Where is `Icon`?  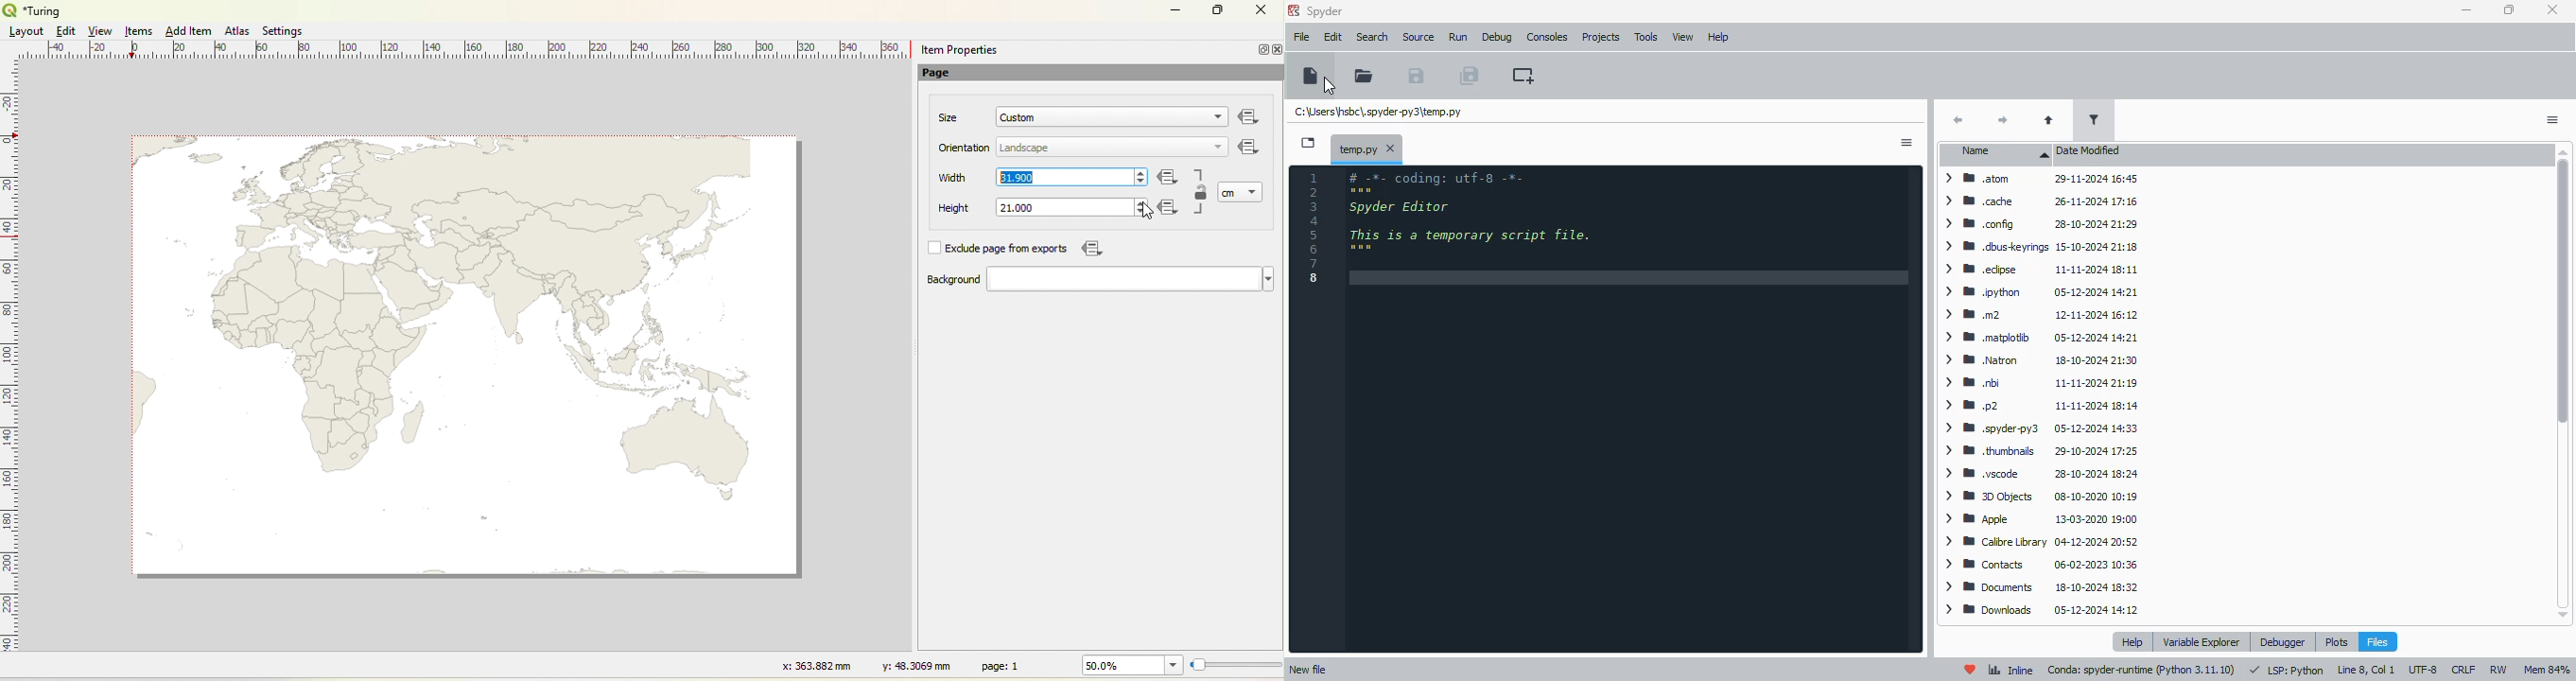
Icon is located at coordinates (1090, 248).